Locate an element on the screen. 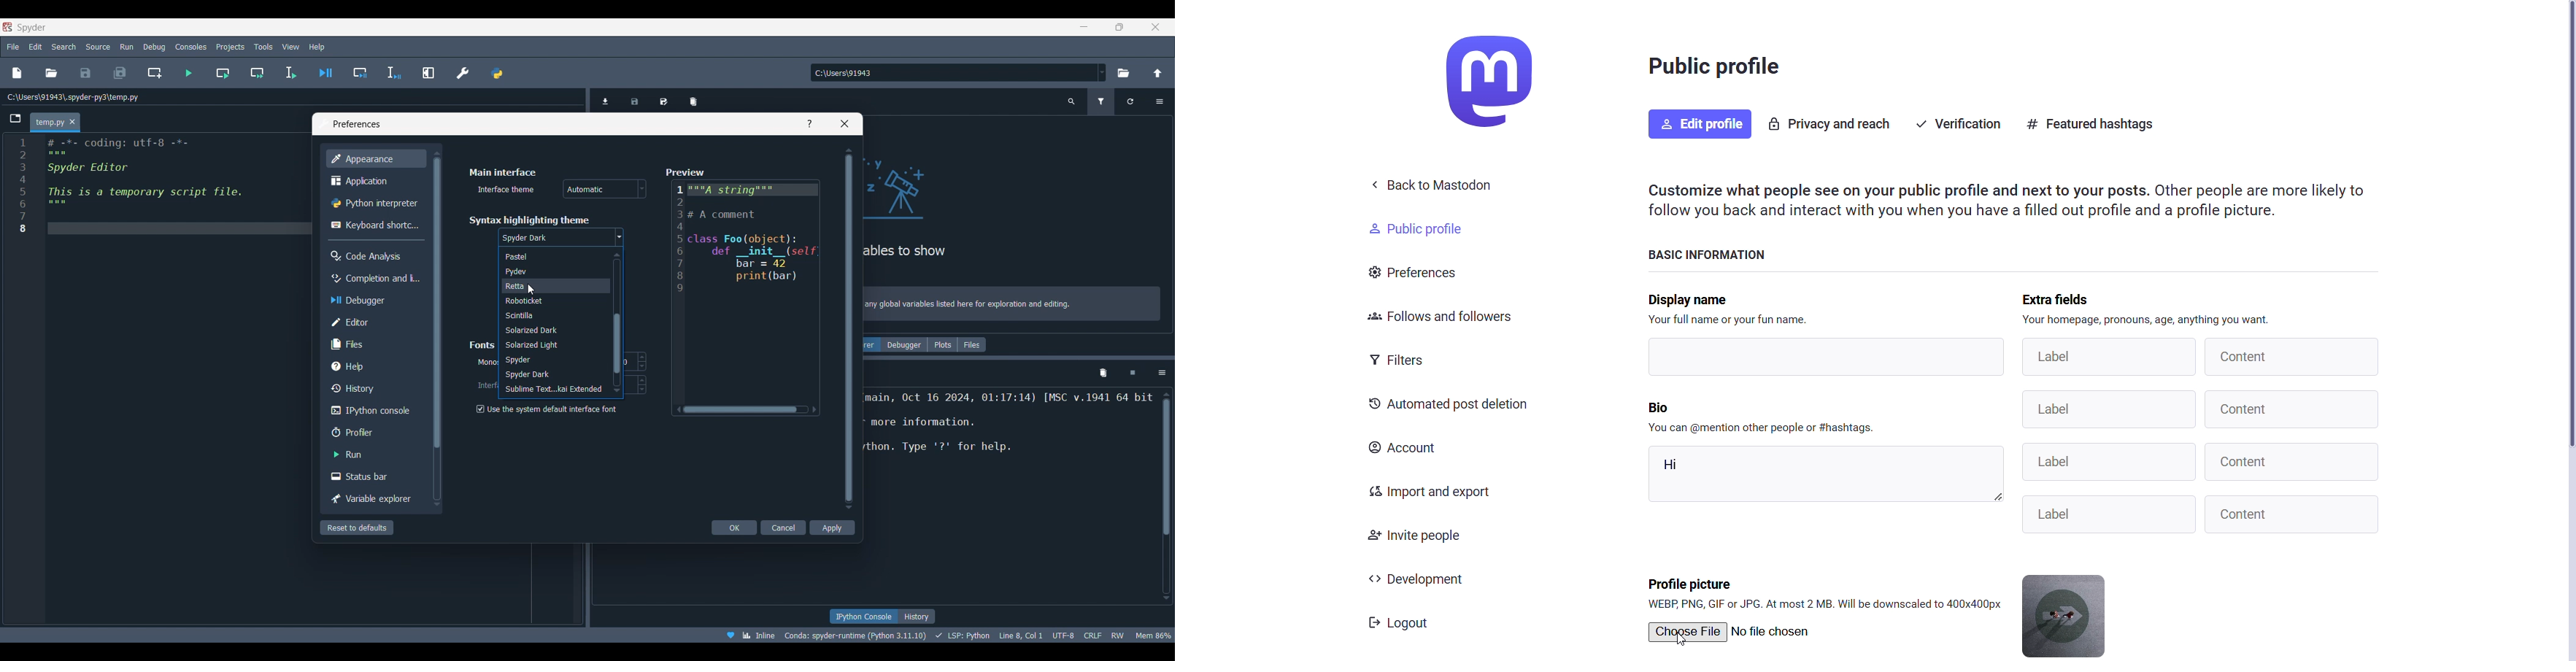 The height and width of the screenshot is (672, 2576). variable explorer pane is located at coordinates (1014, 201).